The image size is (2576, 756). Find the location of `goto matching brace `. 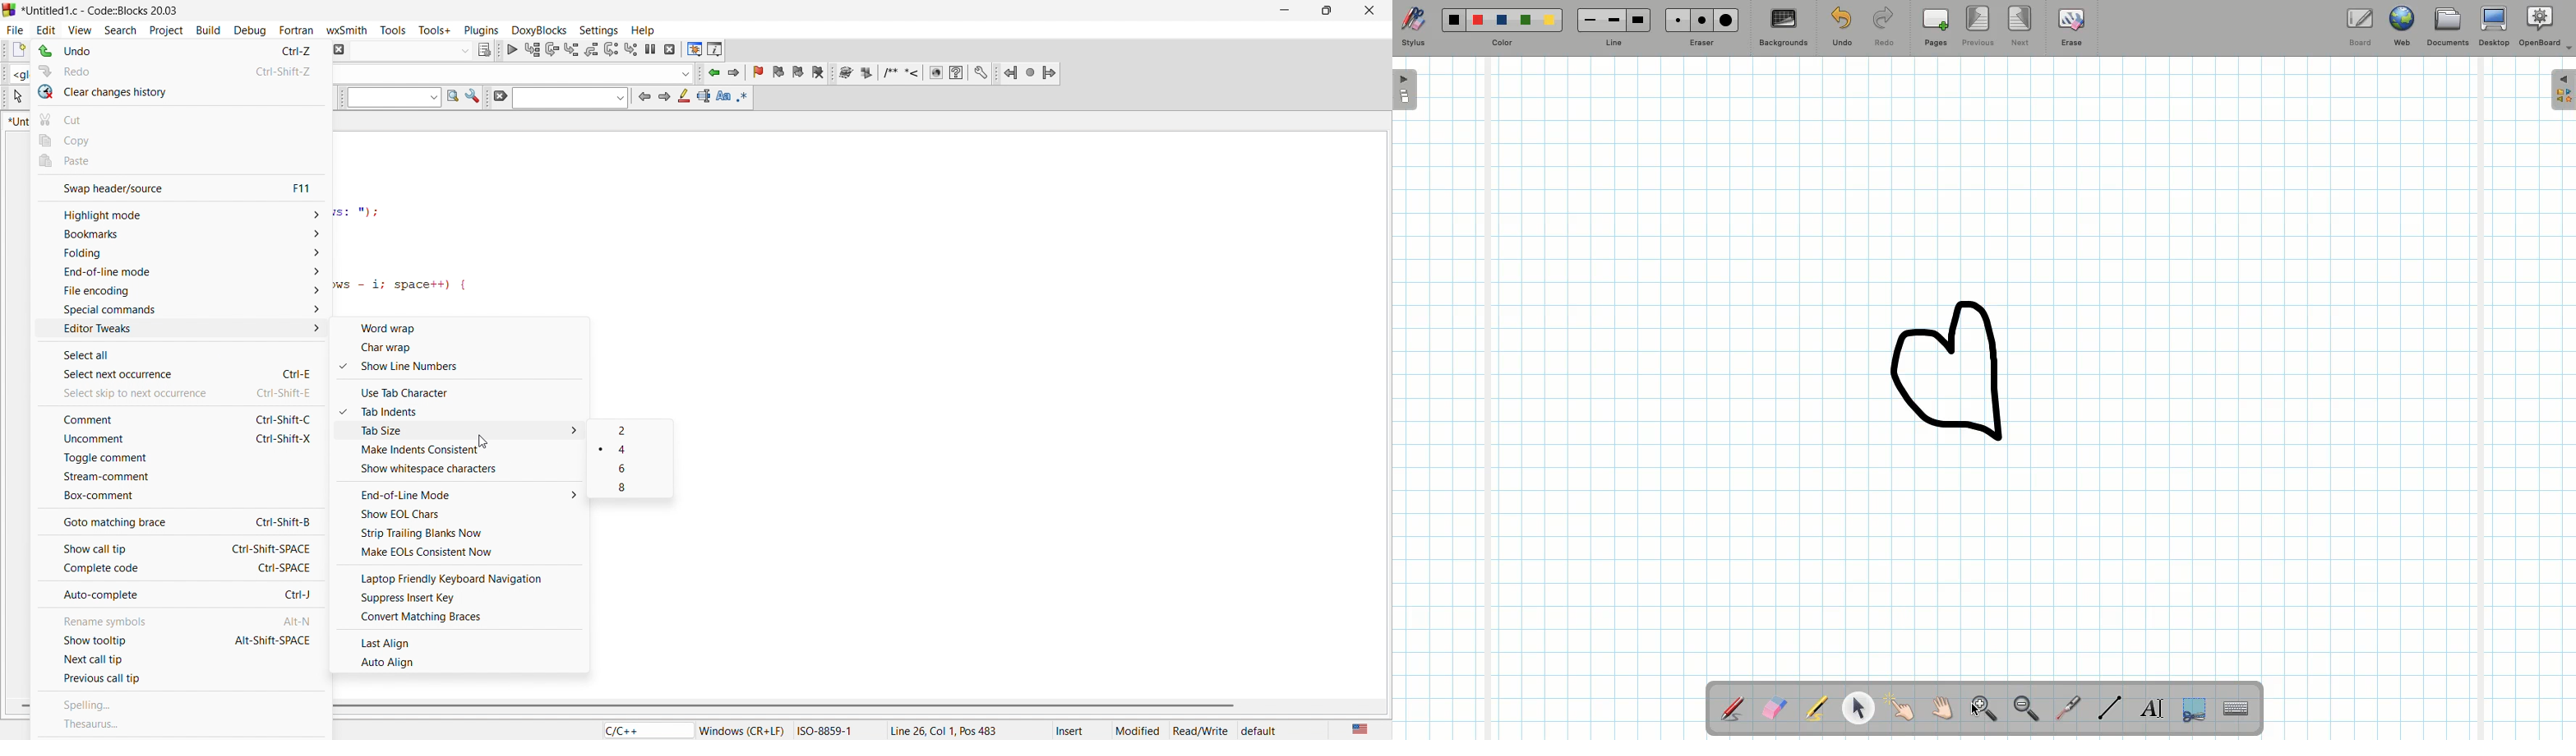

goto matching brace  is located at coordinates (121, 525).